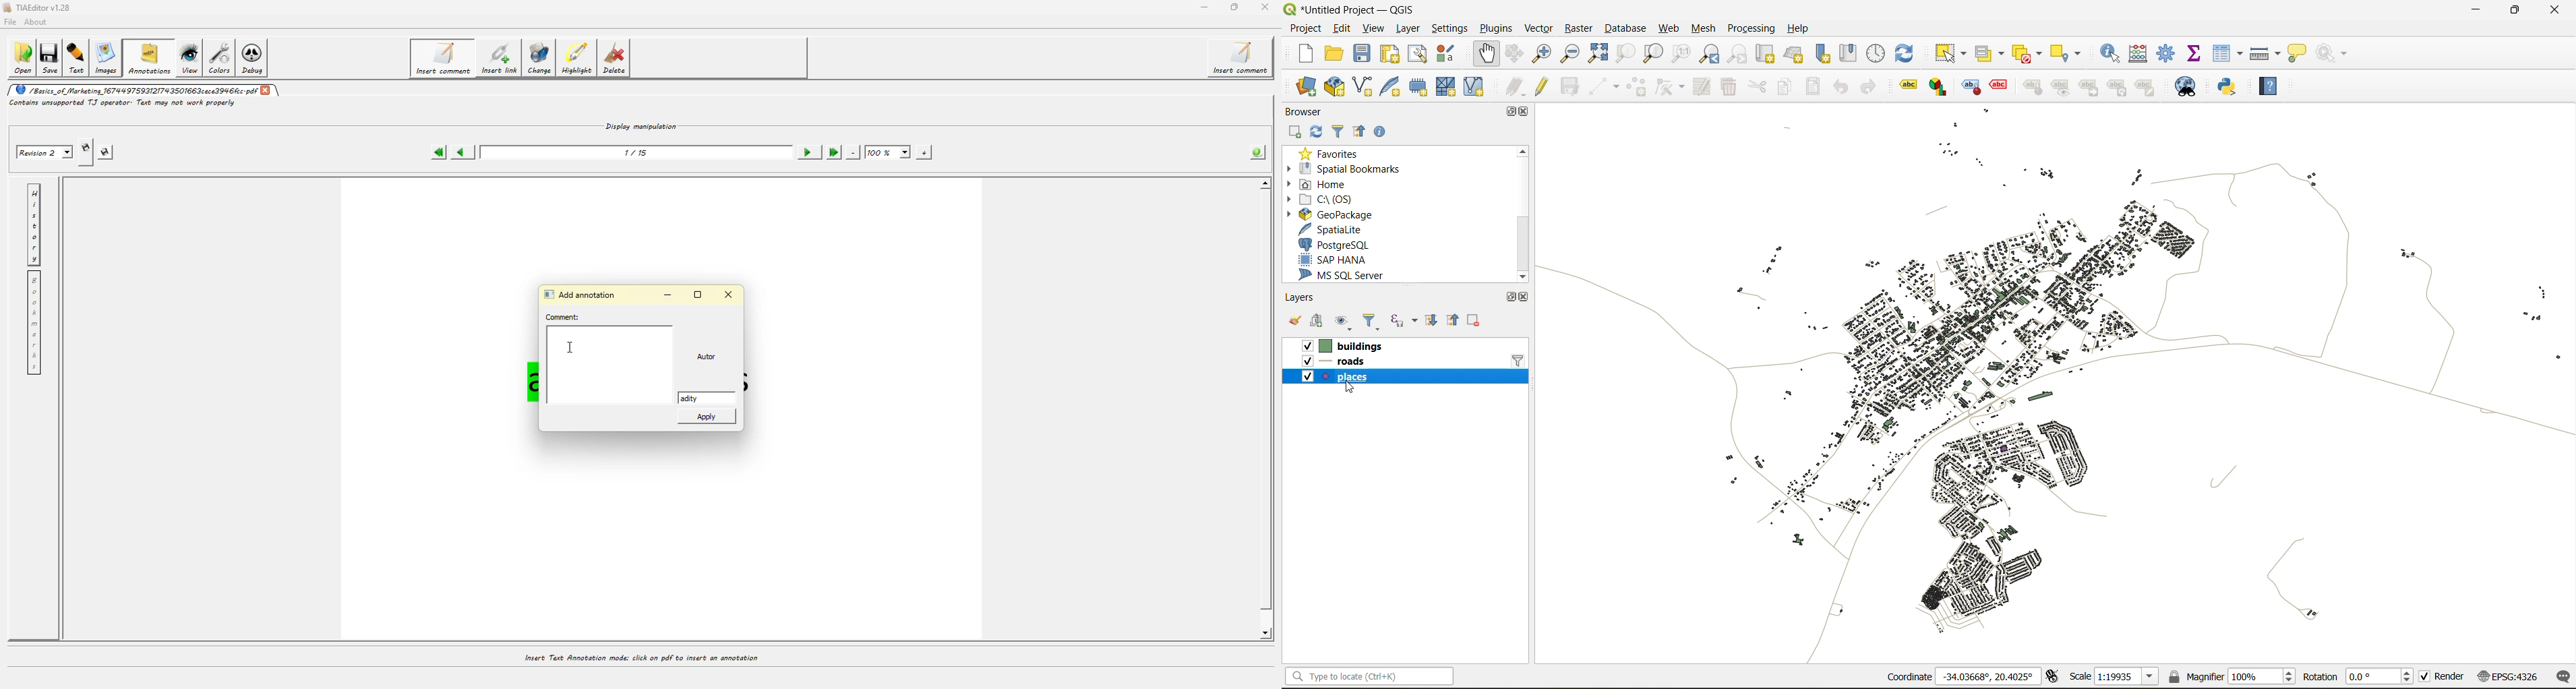 The width and height of the screenshot is (2576, 700). Describe the element at coordinates (1445, 86) in the screenshot. I see `new mesh` at that location.